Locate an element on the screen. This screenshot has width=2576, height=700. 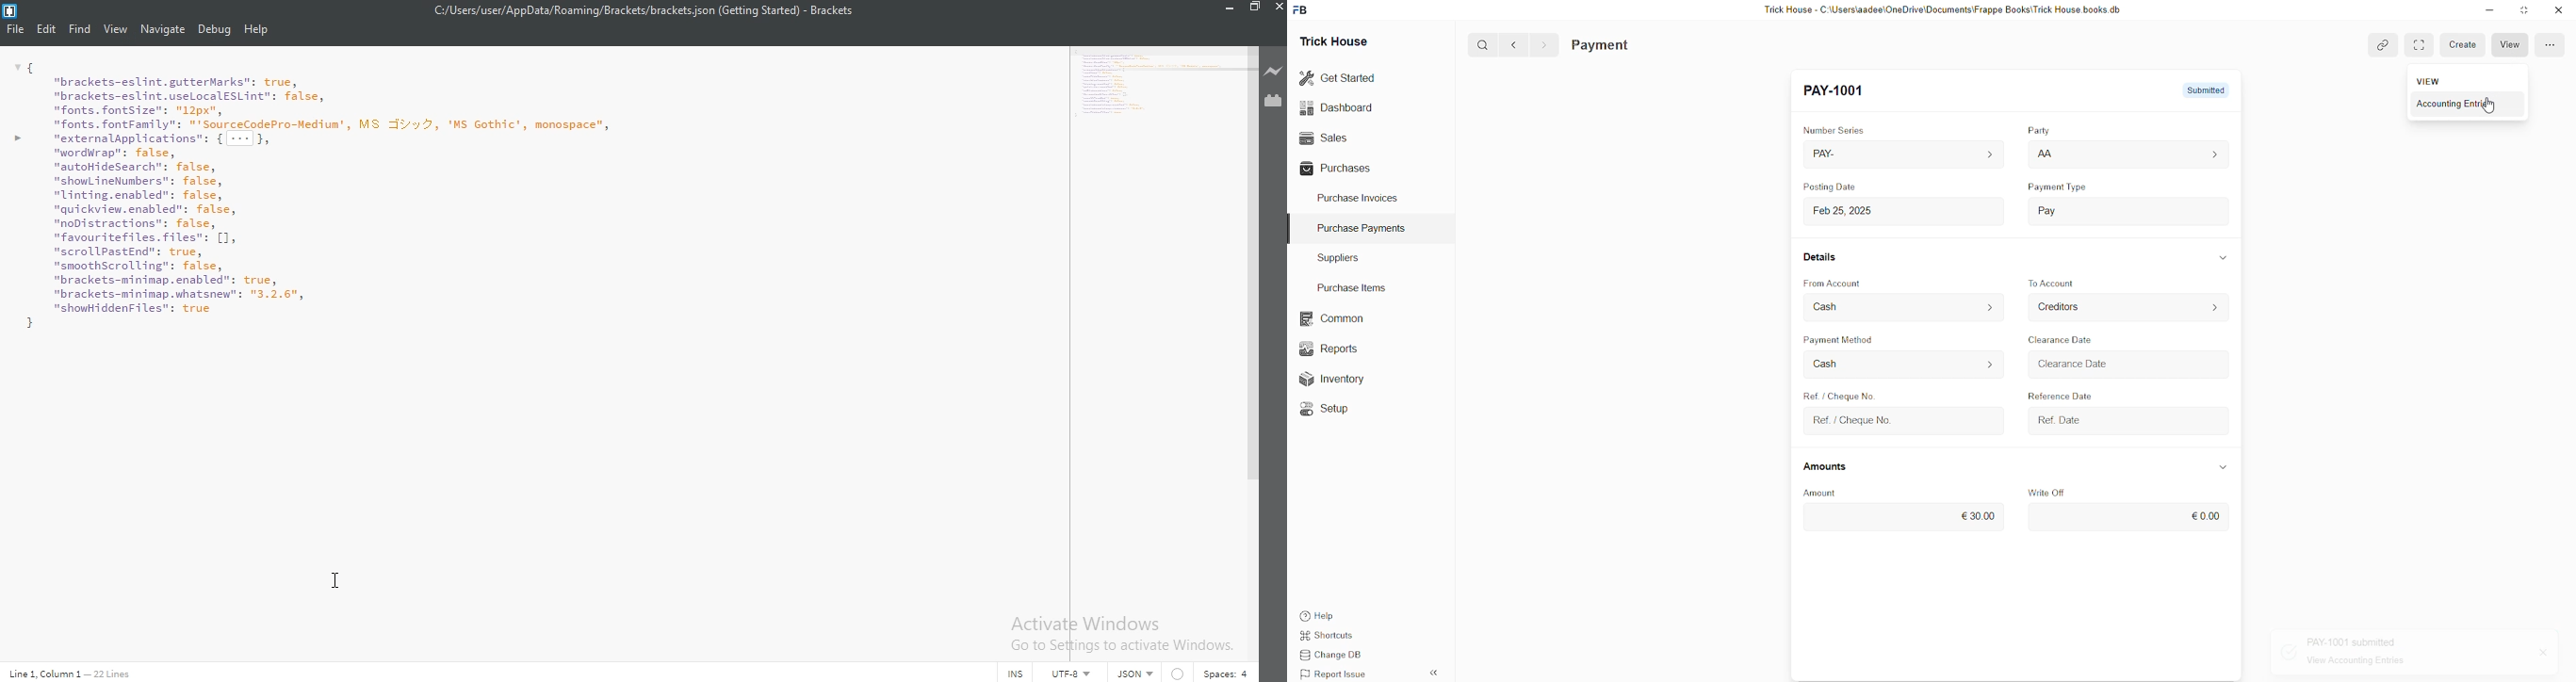
€0.00 is located at coordinates (2202, 517).